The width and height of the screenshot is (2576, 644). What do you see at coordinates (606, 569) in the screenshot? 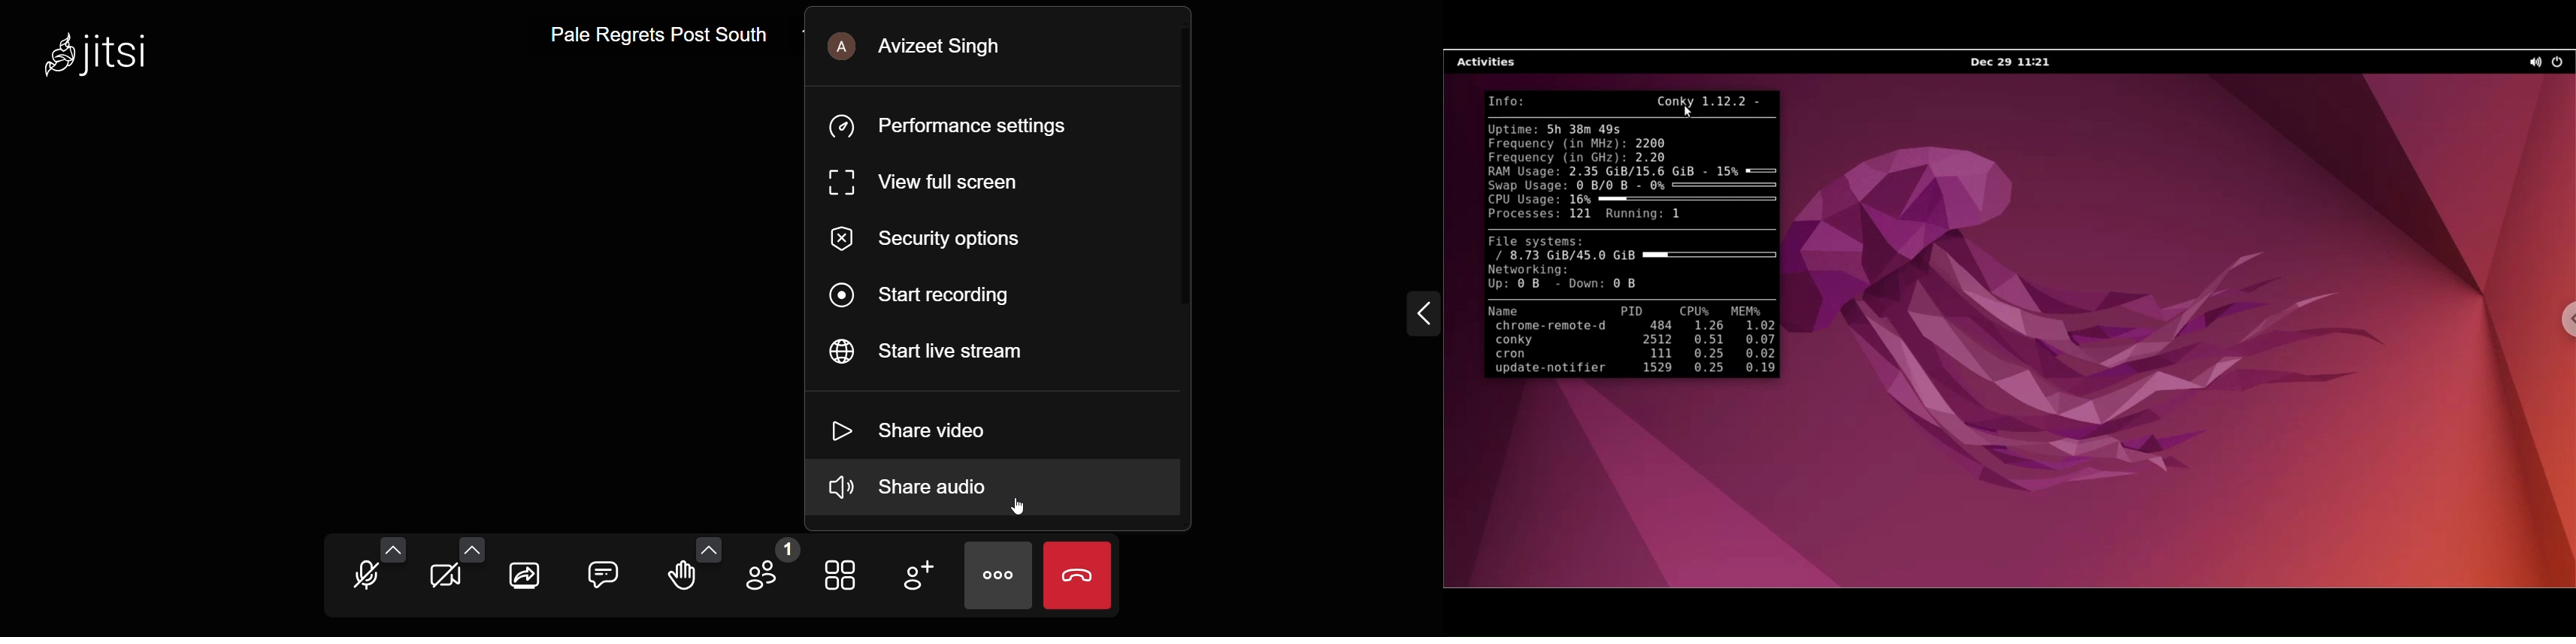
I see `chat` at bounding box center [606, 569].